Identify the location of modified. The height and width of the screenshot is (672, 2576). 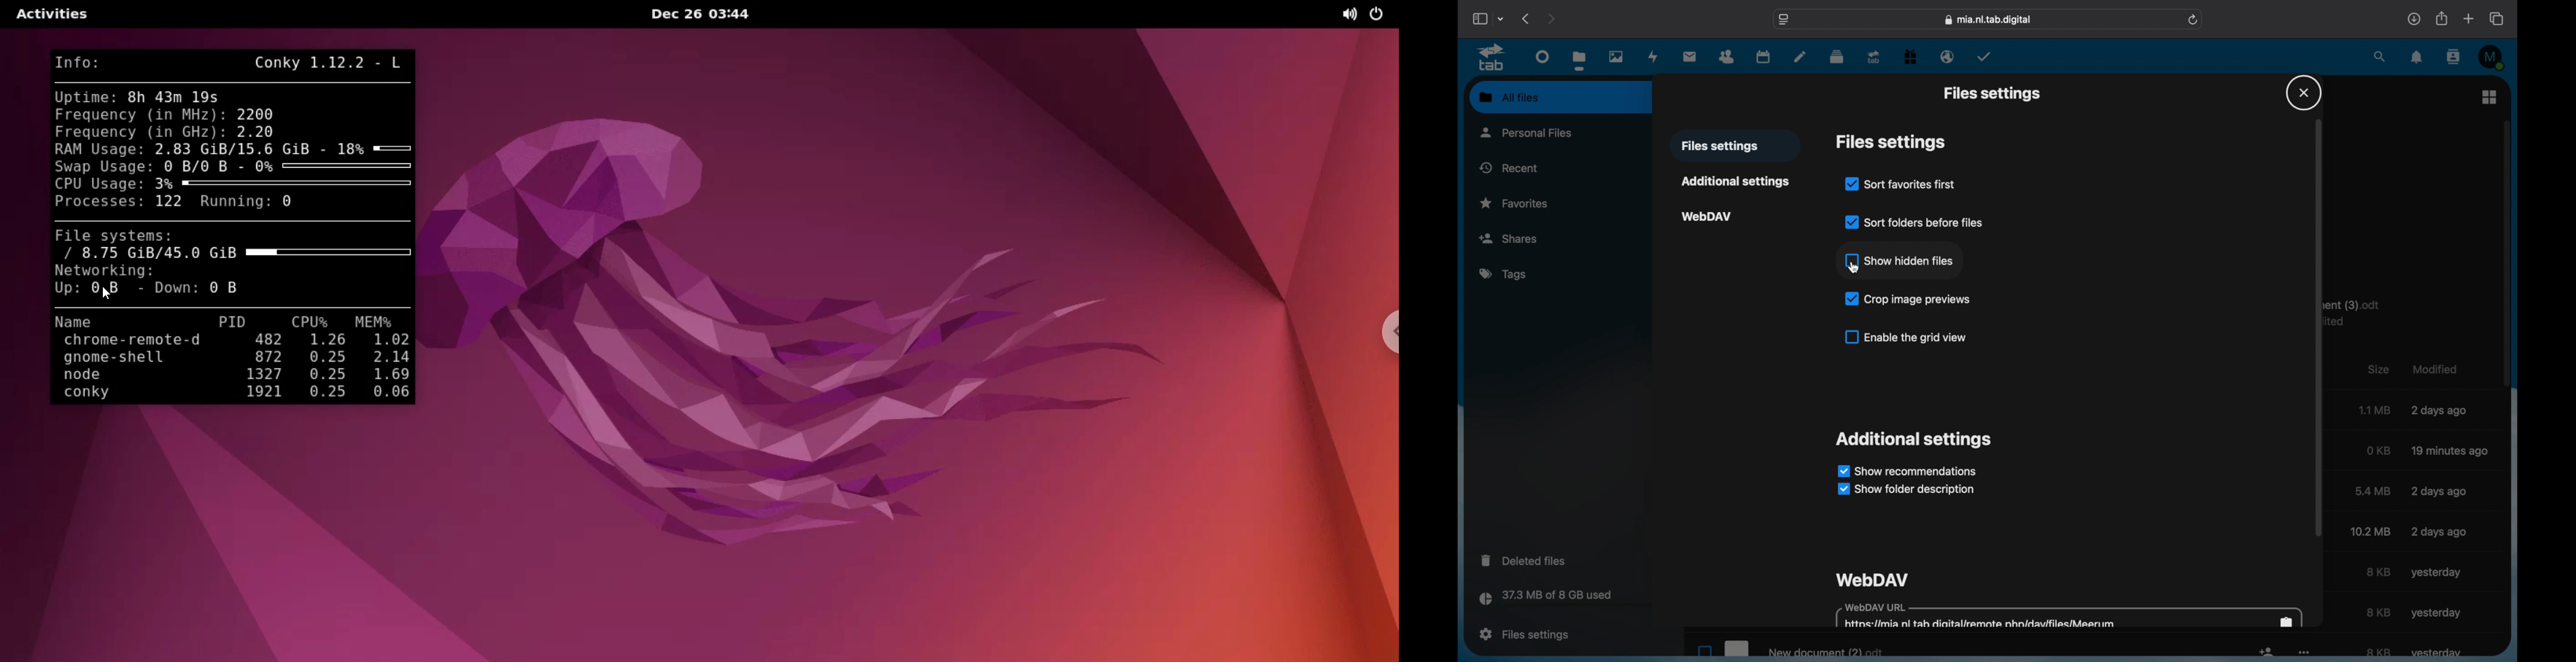
(2436, 369).